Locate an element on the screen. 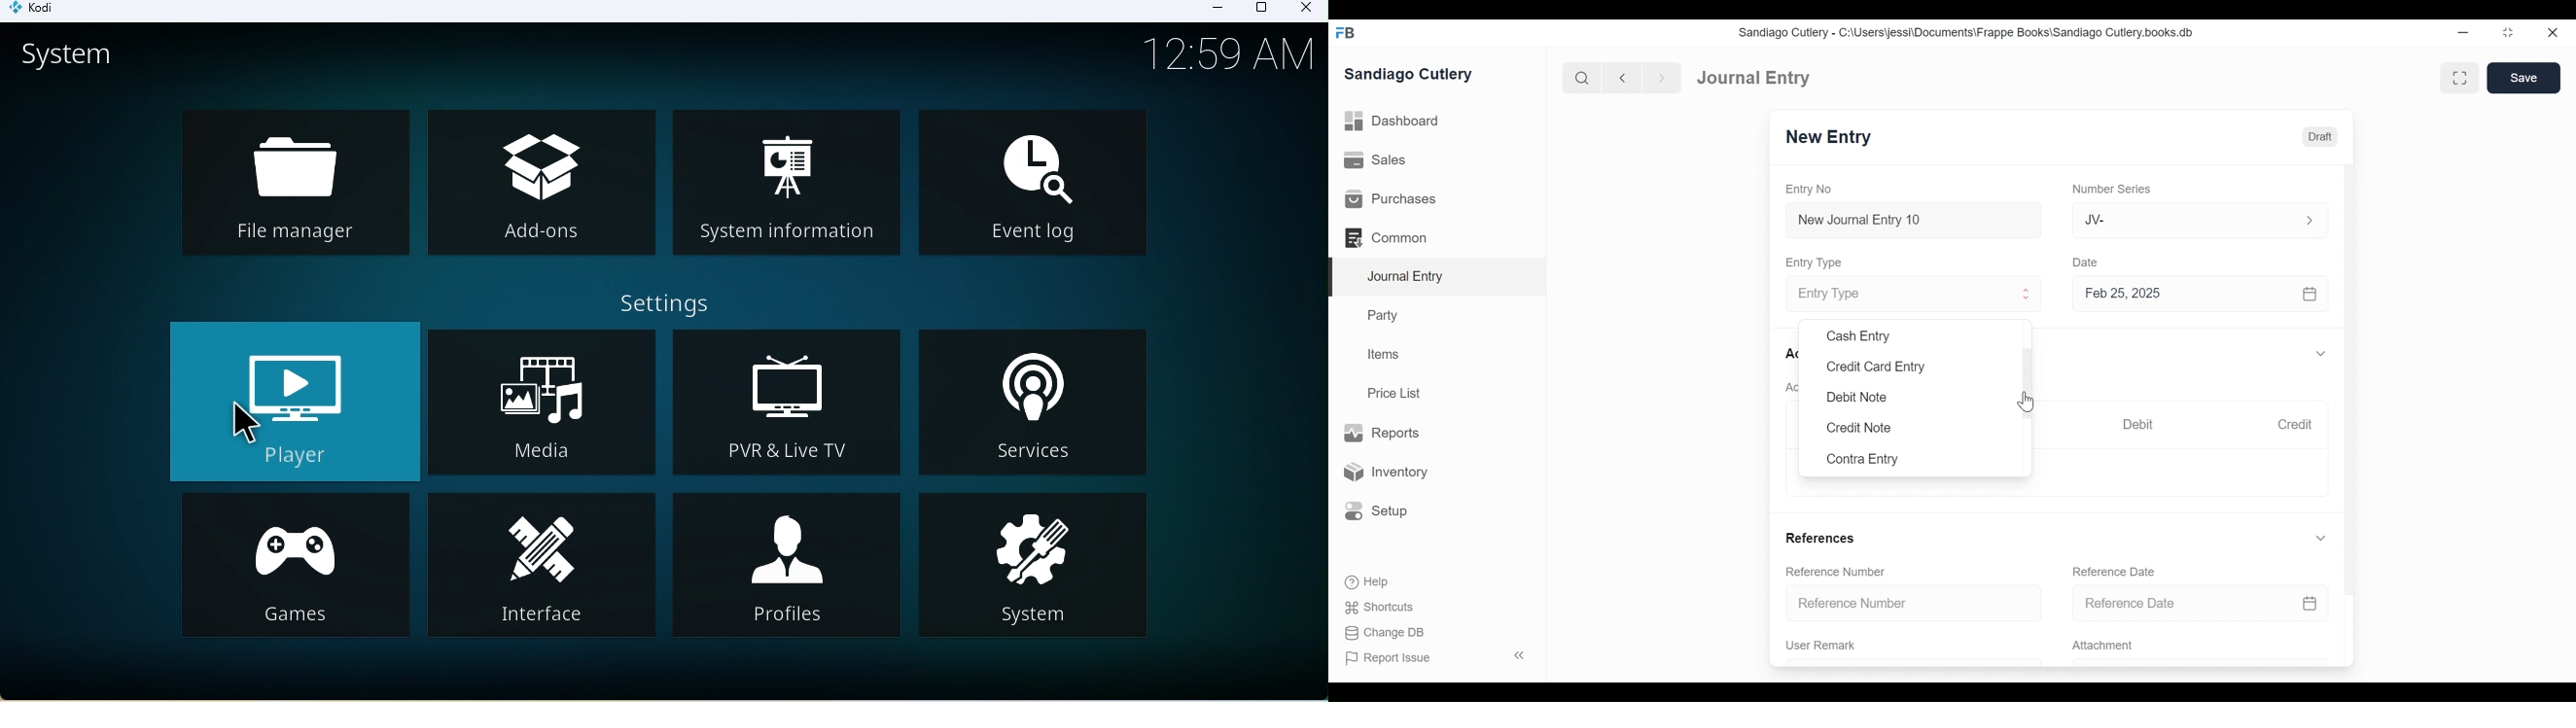  System is located at coordinates (1038, 569).